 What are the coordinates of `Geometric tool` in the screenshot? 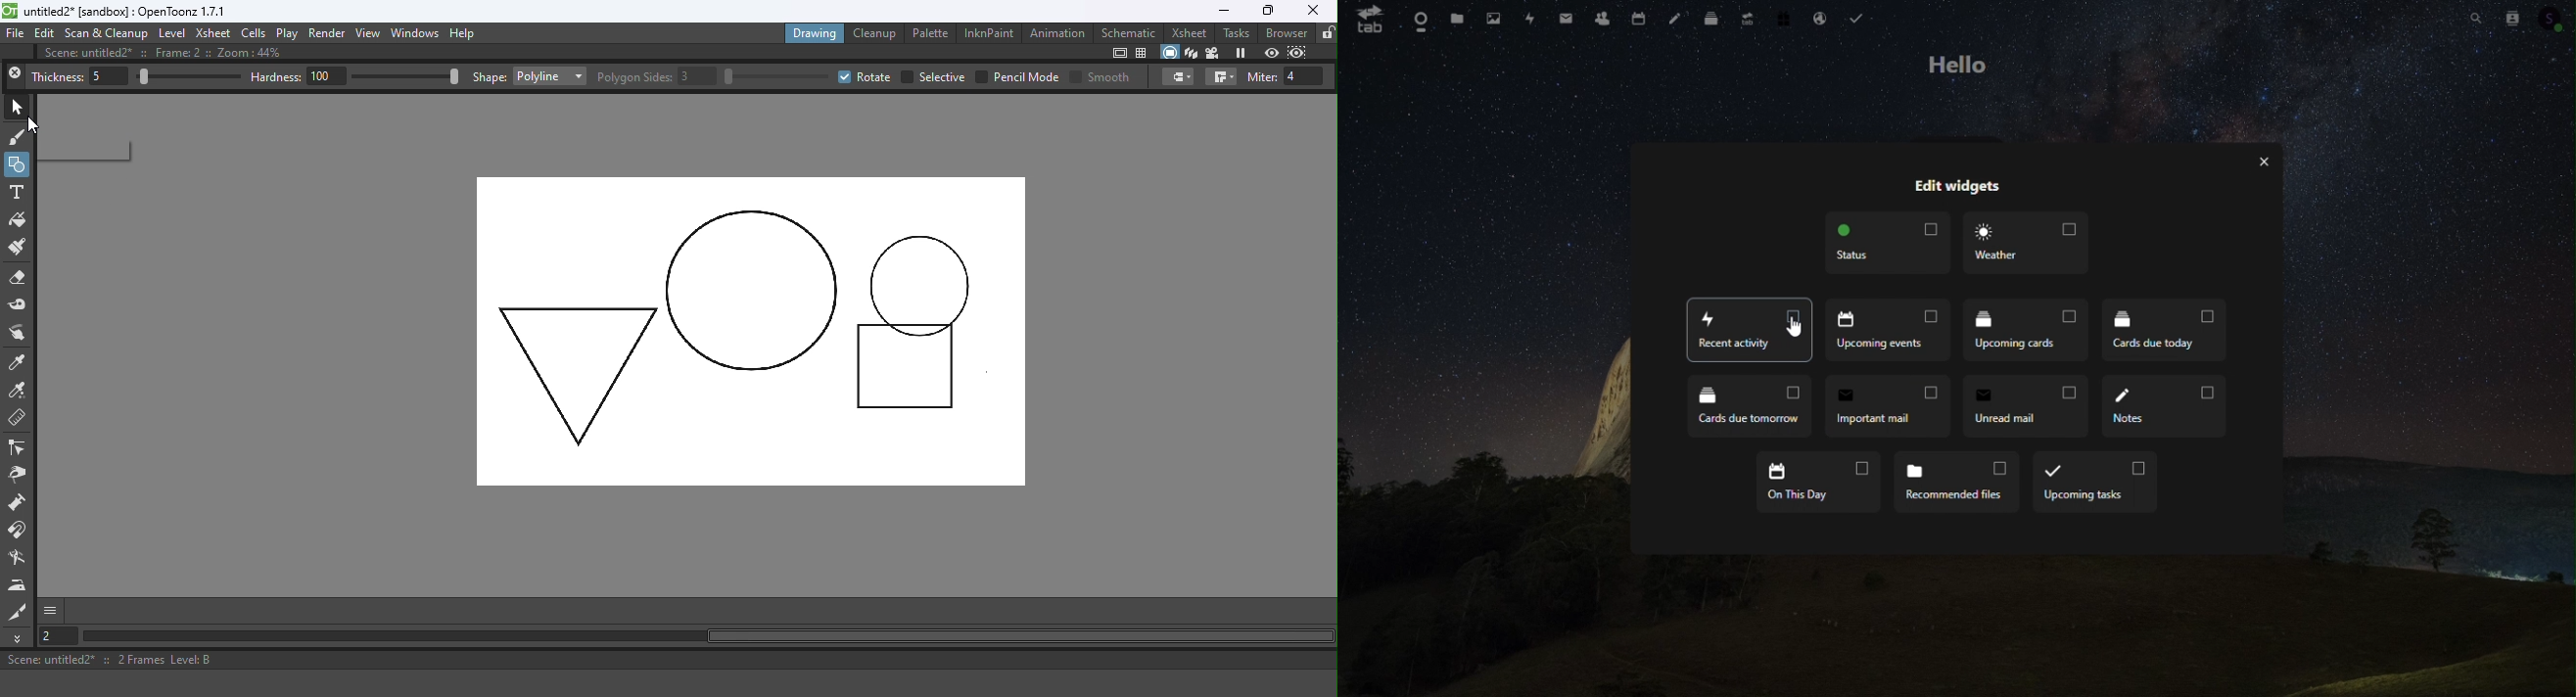 It's located at (18, 164).